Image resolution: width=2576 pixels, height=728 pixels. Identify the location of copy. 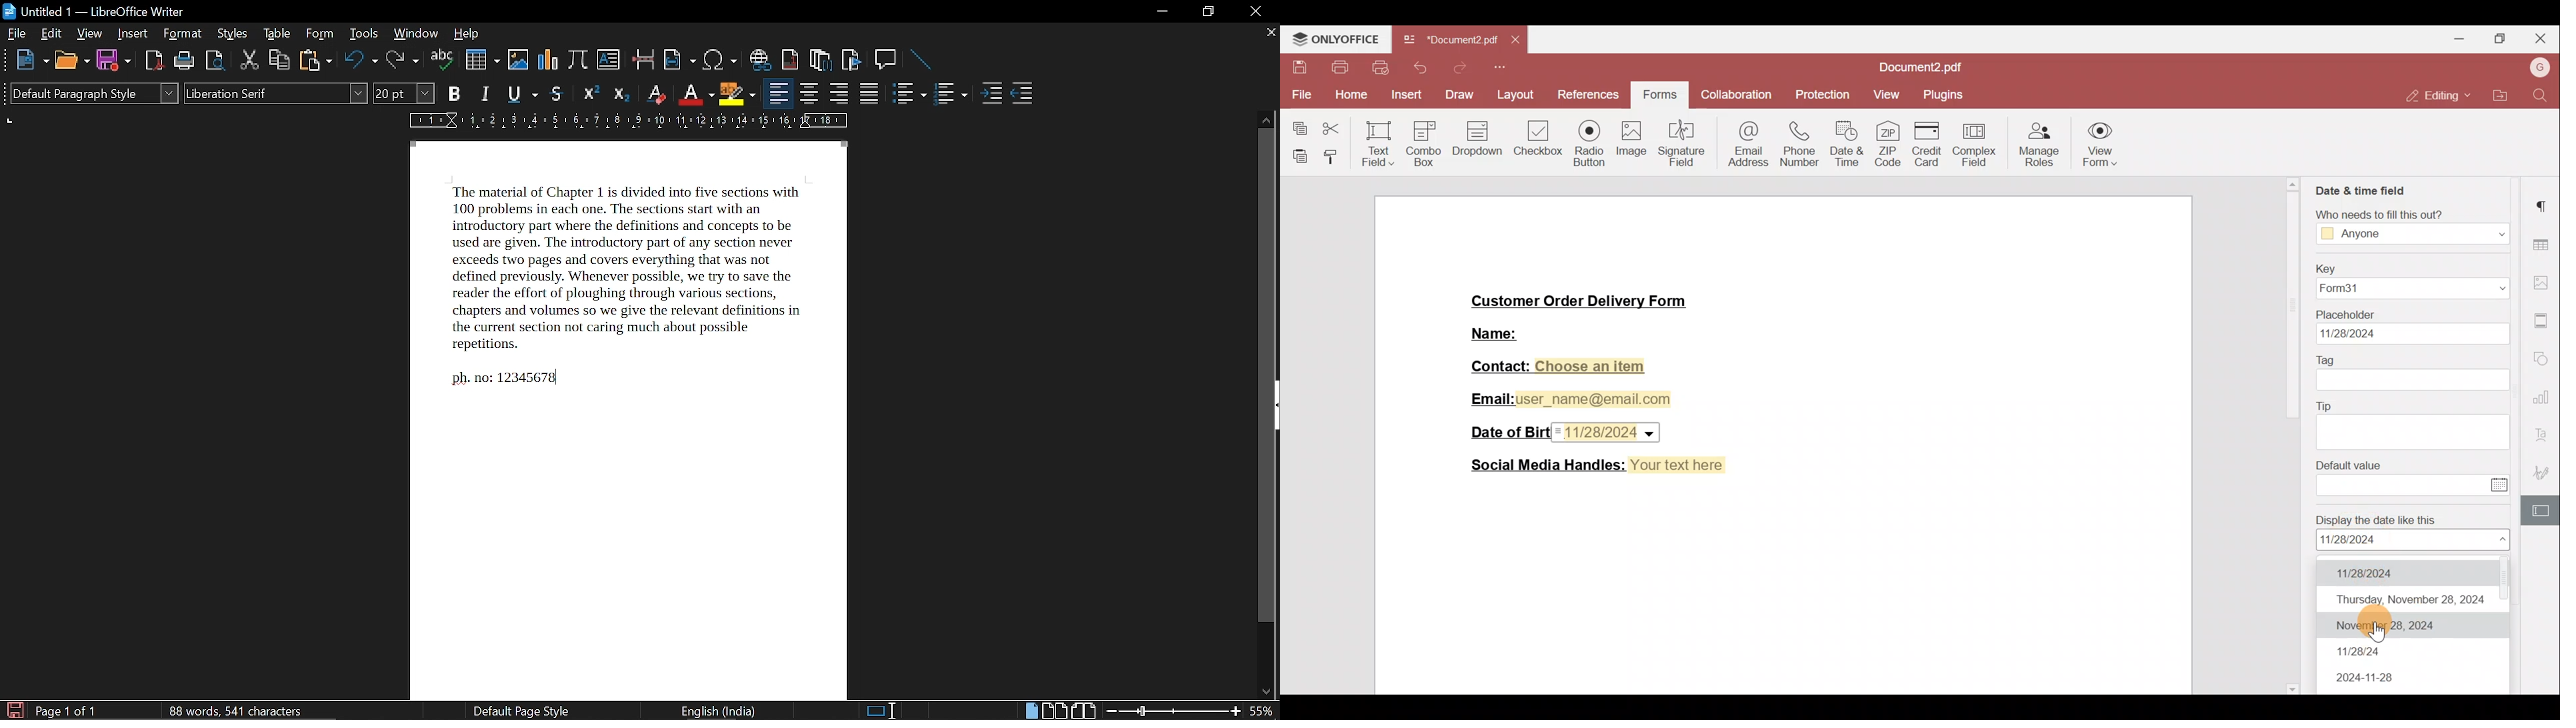
(280, 61).